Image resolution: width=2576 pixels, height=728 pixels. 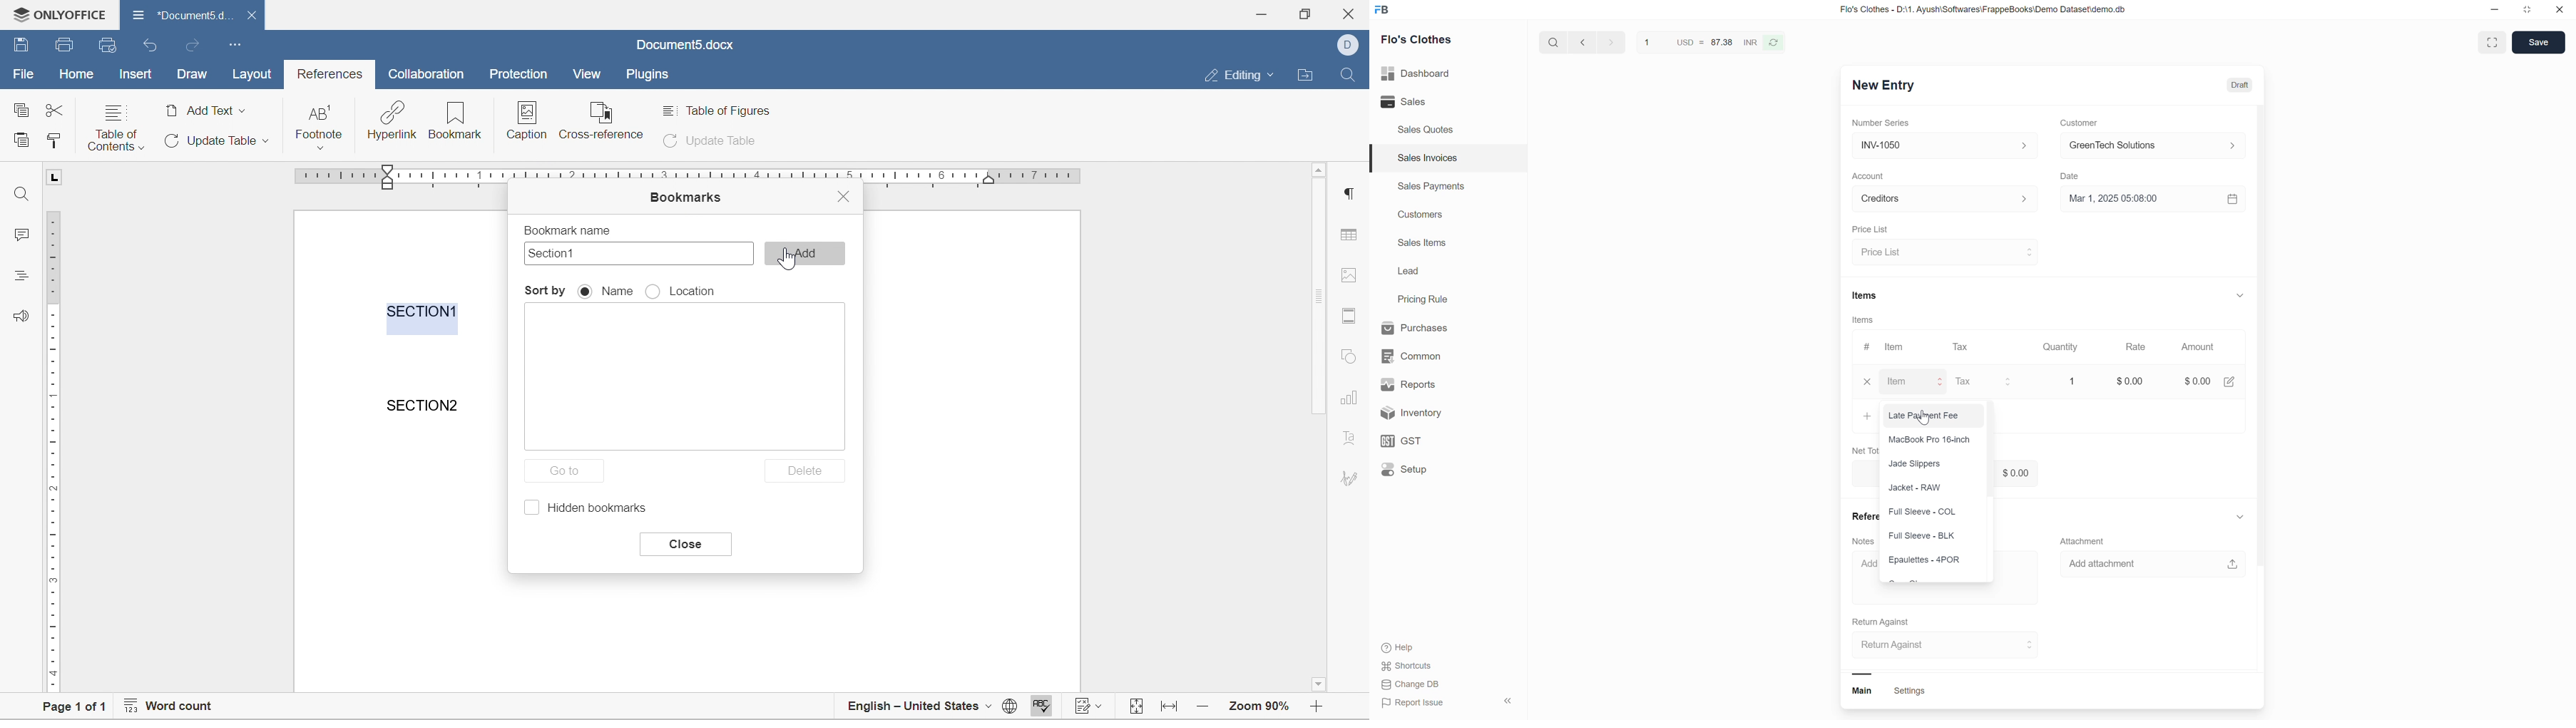 What do you see at coordinates (1962, 350) in the screenshot?
I see `Tax` at bounding box center [1962, 350].